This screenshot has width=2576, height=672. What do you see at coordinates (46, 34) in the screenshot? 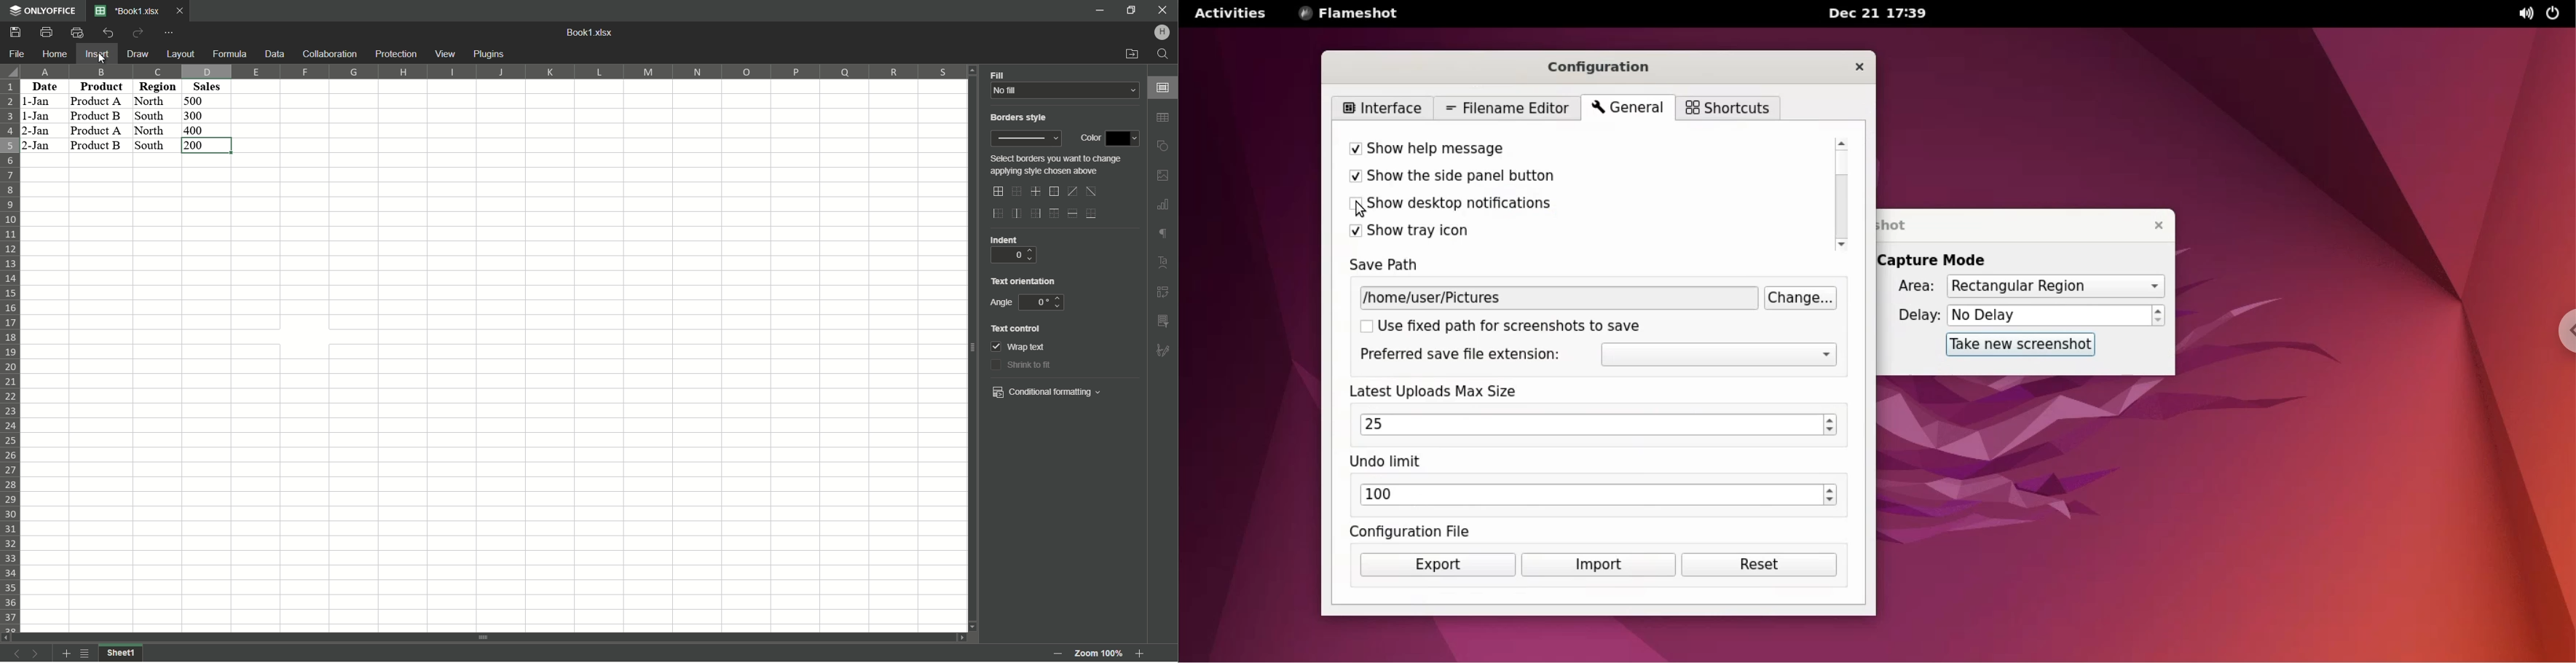
I see `Print file` at bounding box center [46, 34].